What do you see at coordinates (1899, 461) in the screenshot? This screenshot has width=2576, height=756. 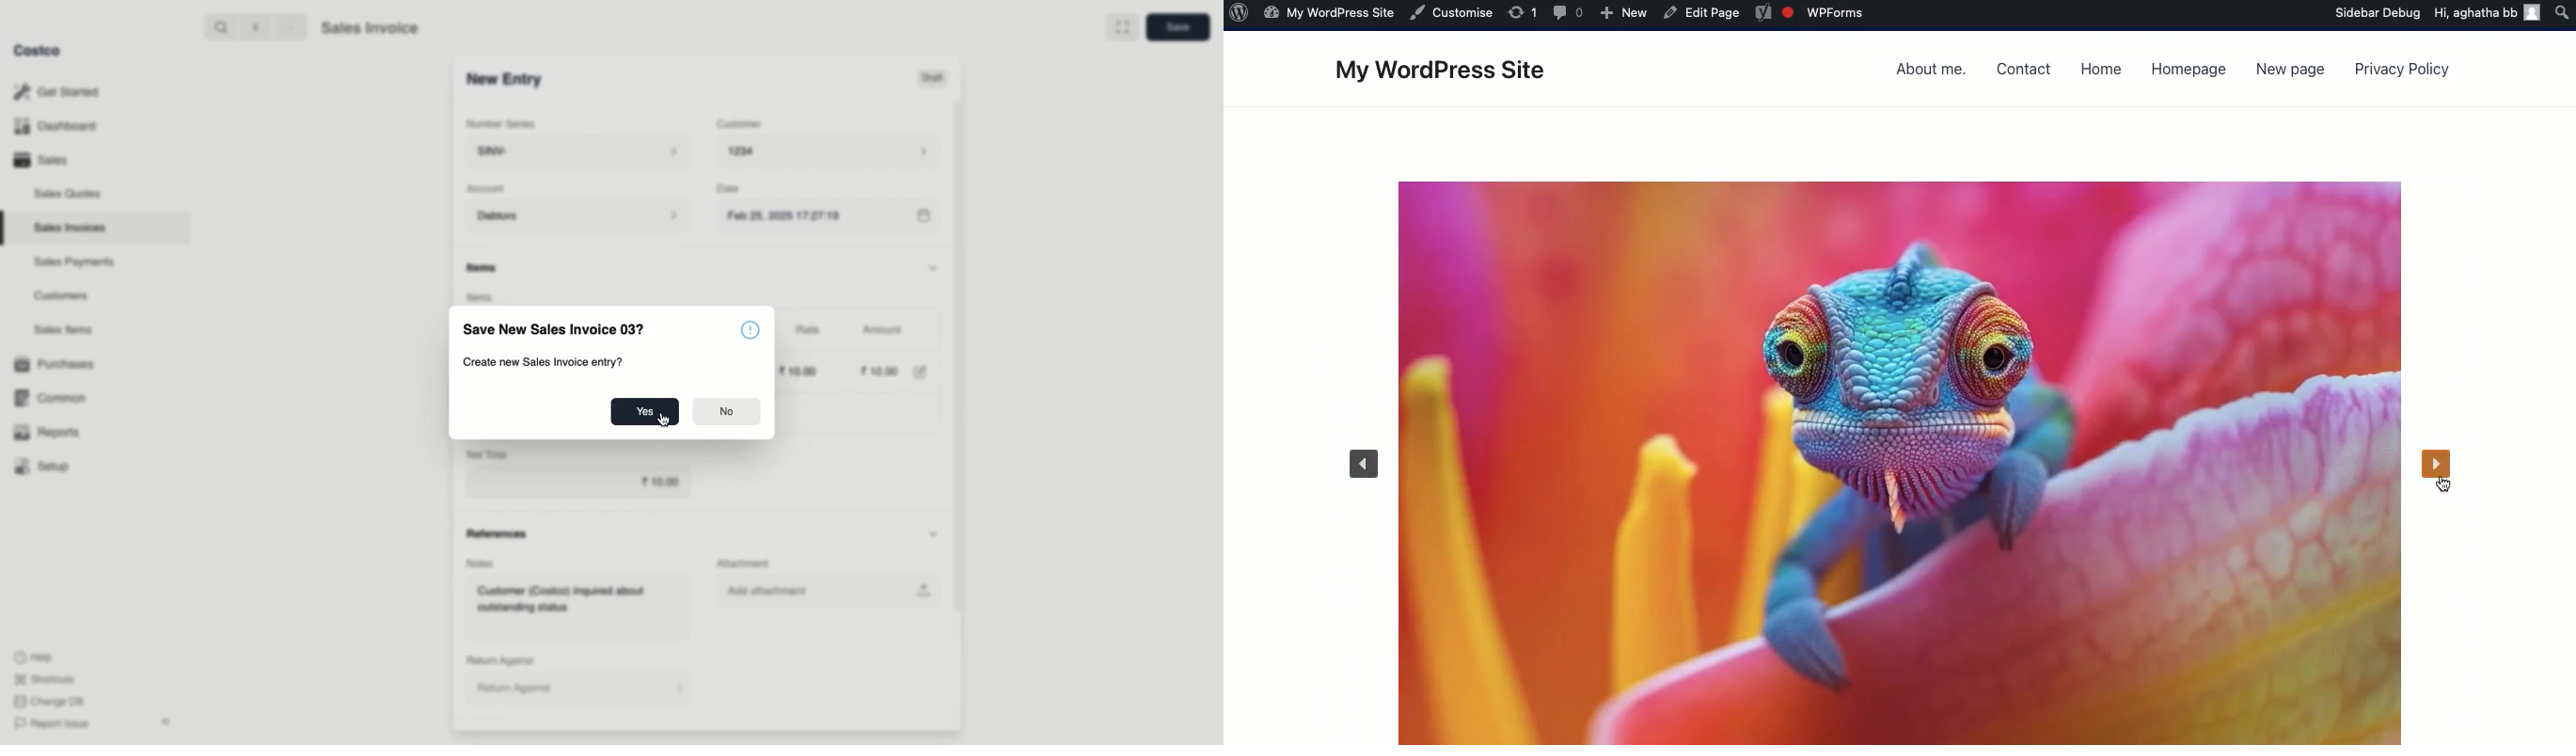 I see `Image` at bounding box center [1899, 461].